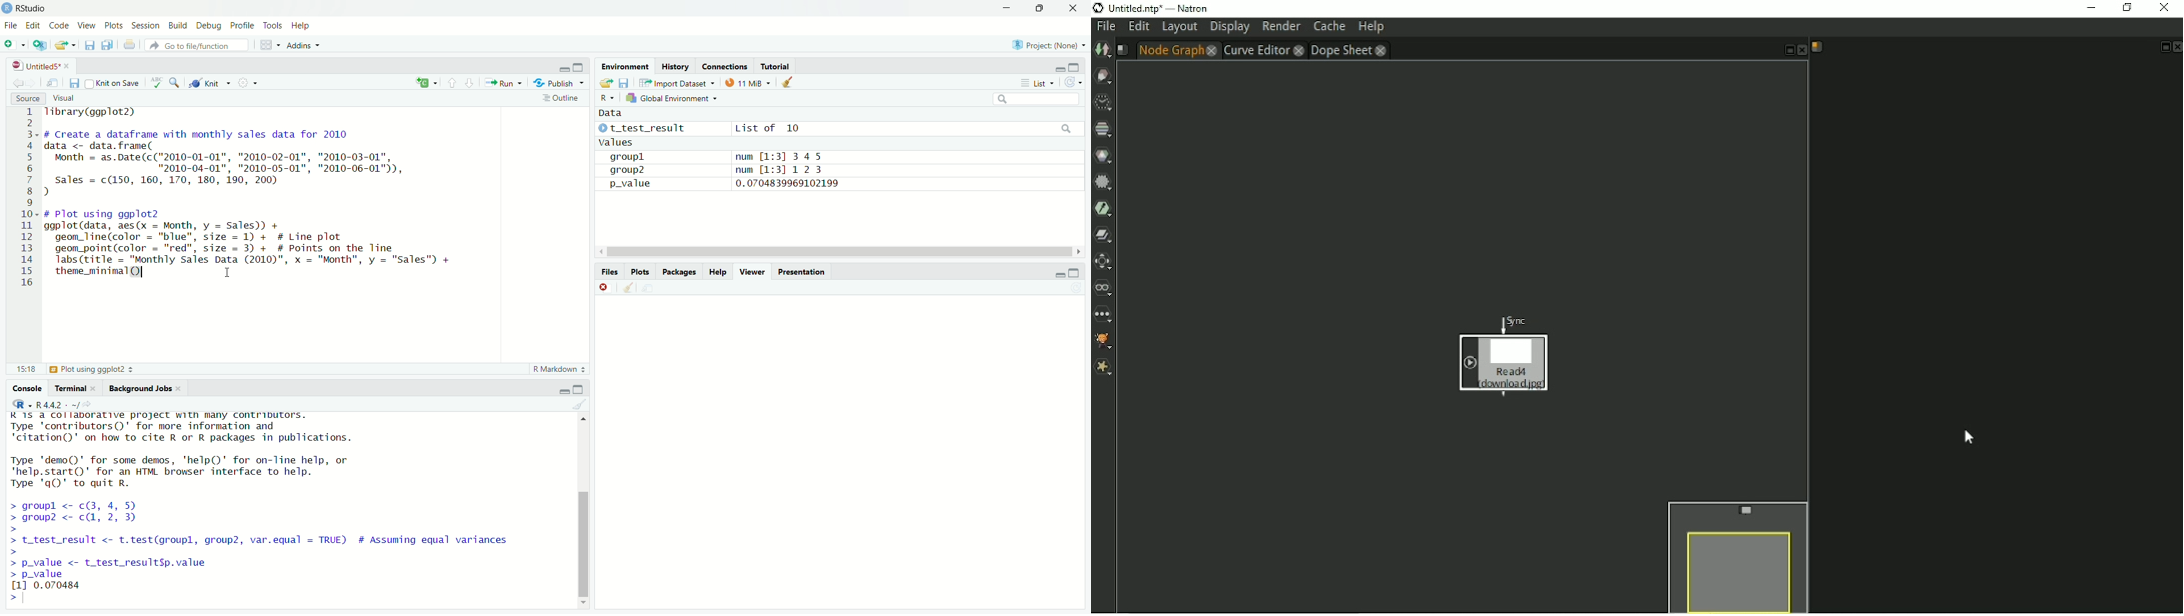 The width and height of the screenshot is (2184, 616). What do you see at coordinates (155, 82) in the screenshot?
I see `check` at bounding box center [155, 82].